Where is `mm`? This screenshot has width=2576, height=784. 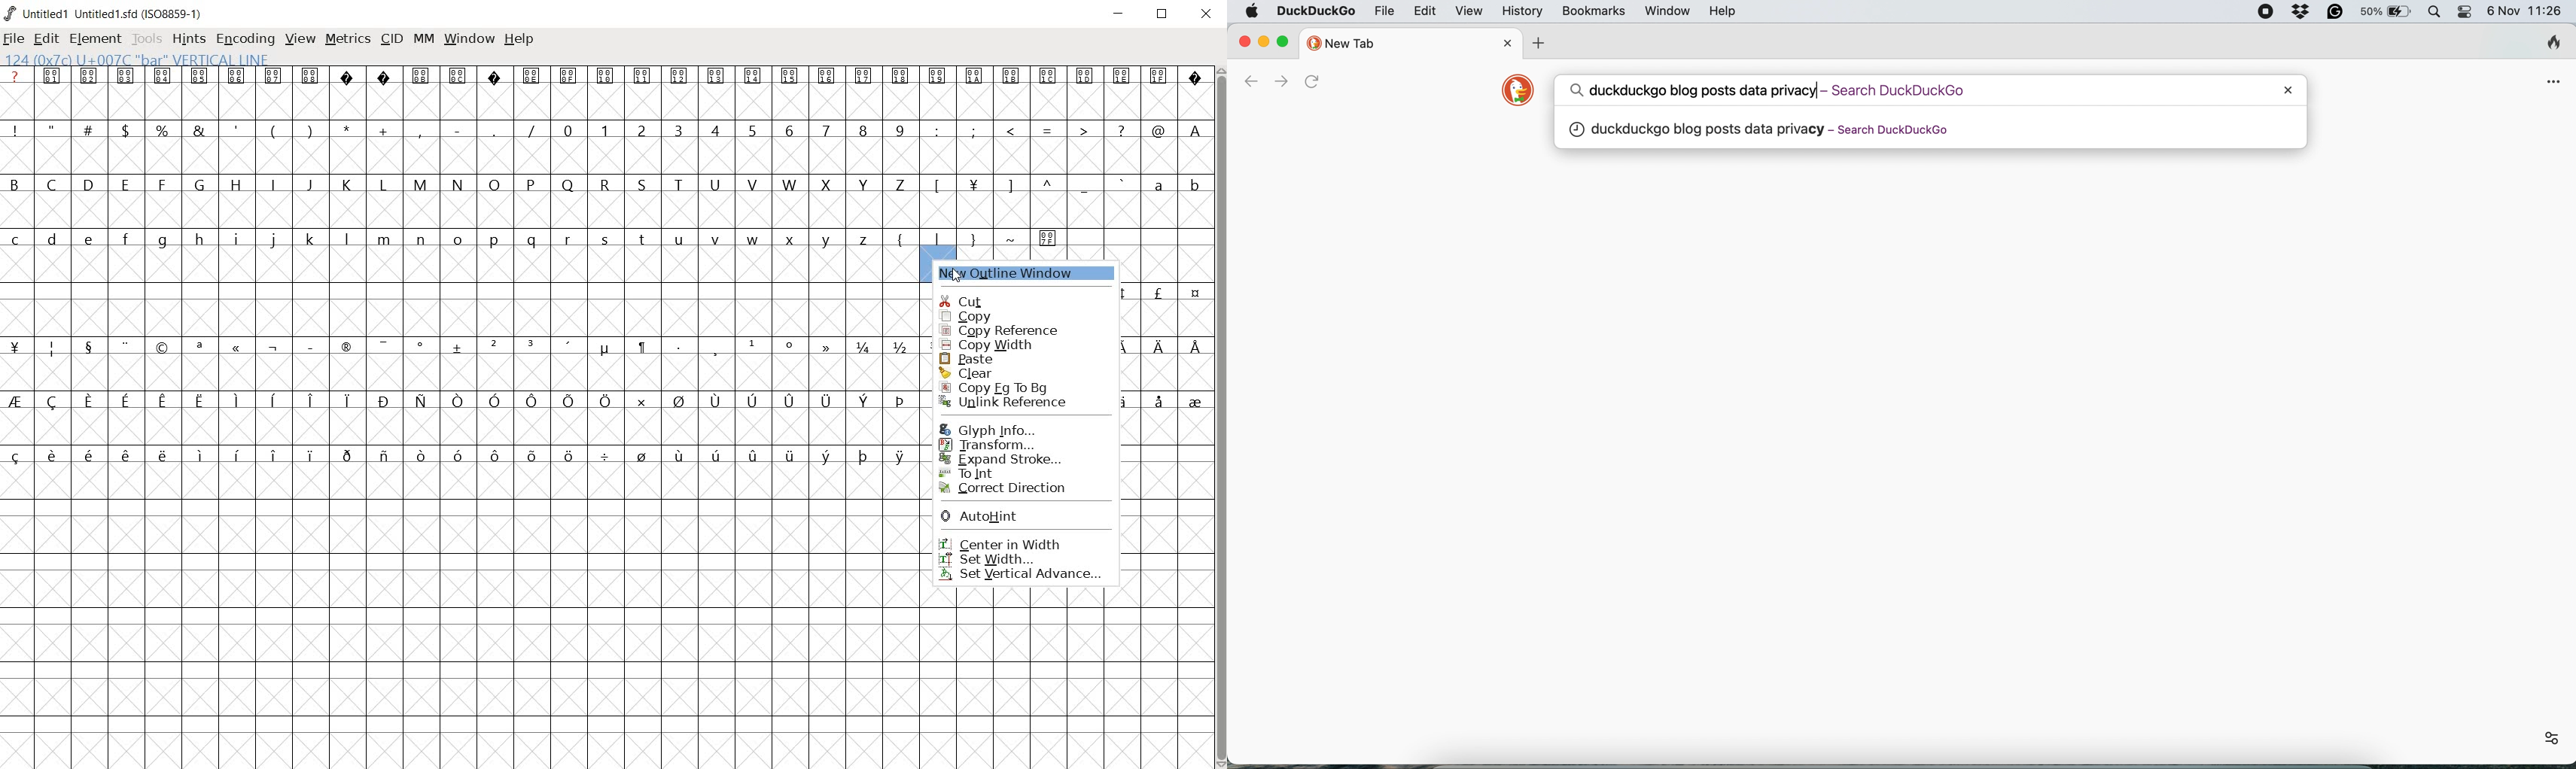
mm is located at coordinates (424, 38).